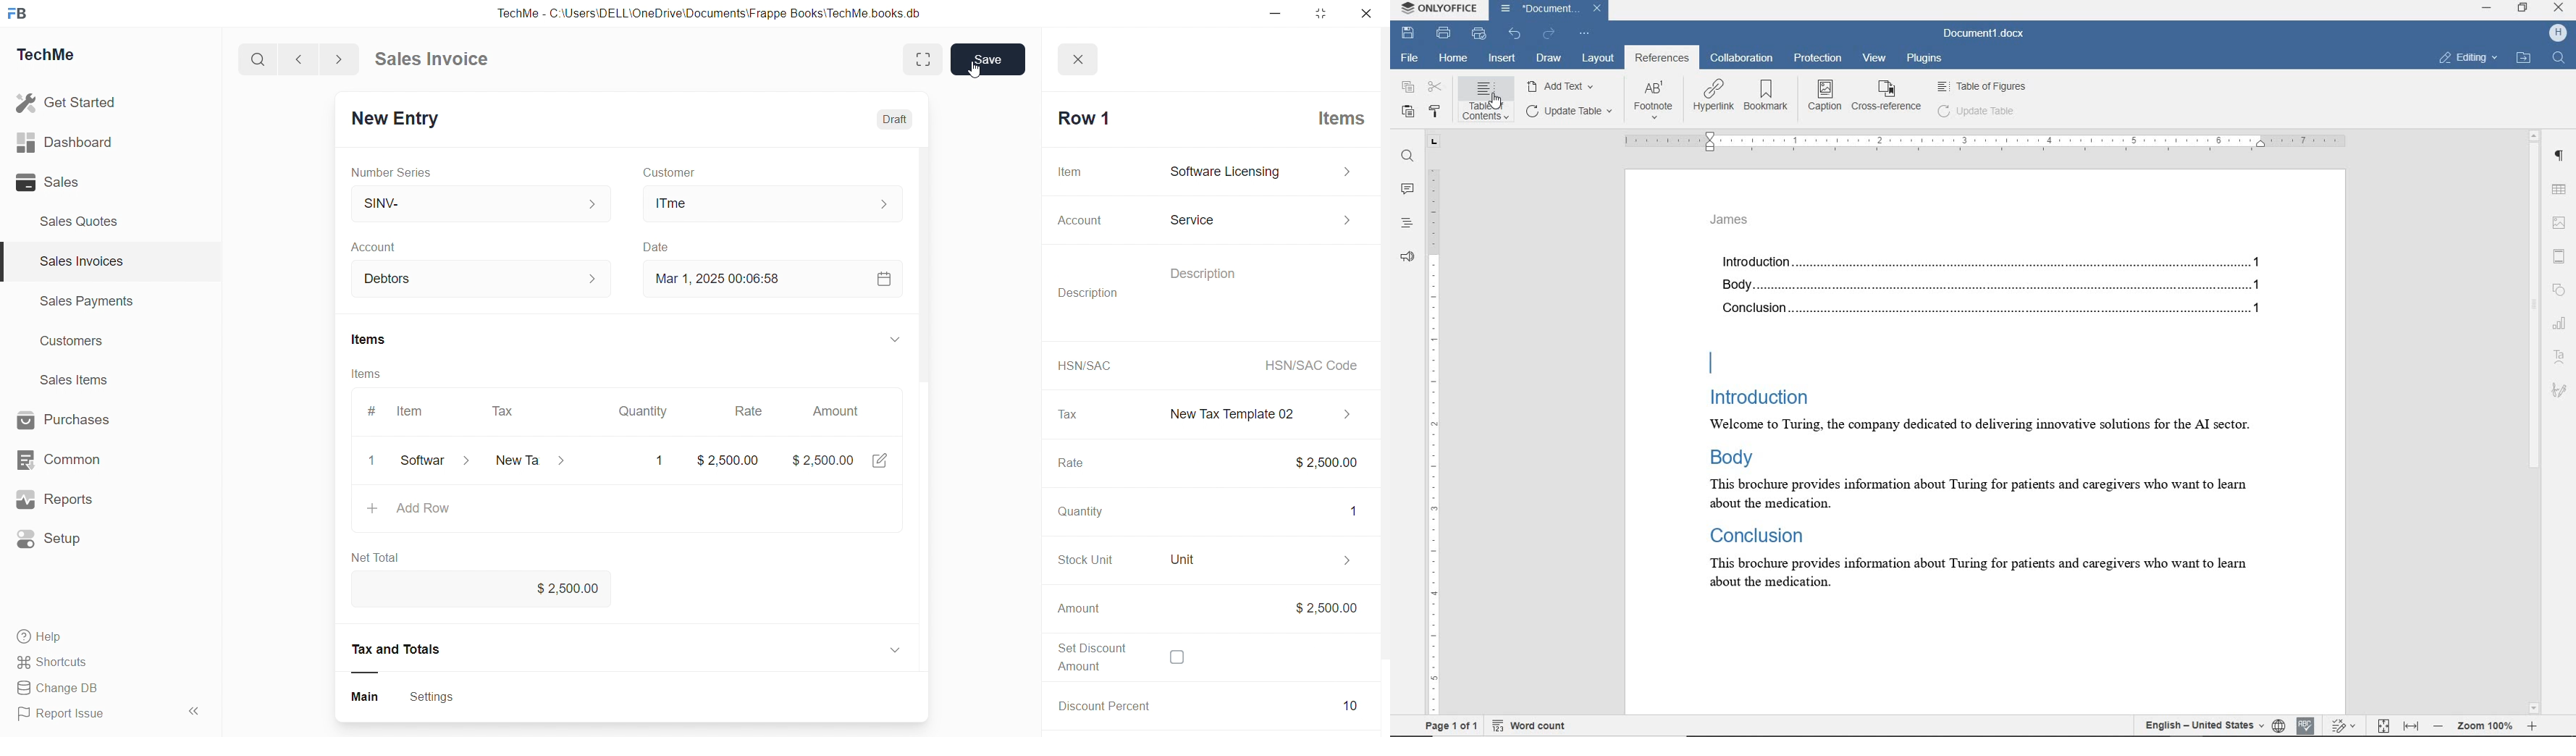 This screenshot has height=756, width=2576. What do you see at coordinates (260, 59) in the screenshot?
I see `Search buton` at bounding box center [260, 59].